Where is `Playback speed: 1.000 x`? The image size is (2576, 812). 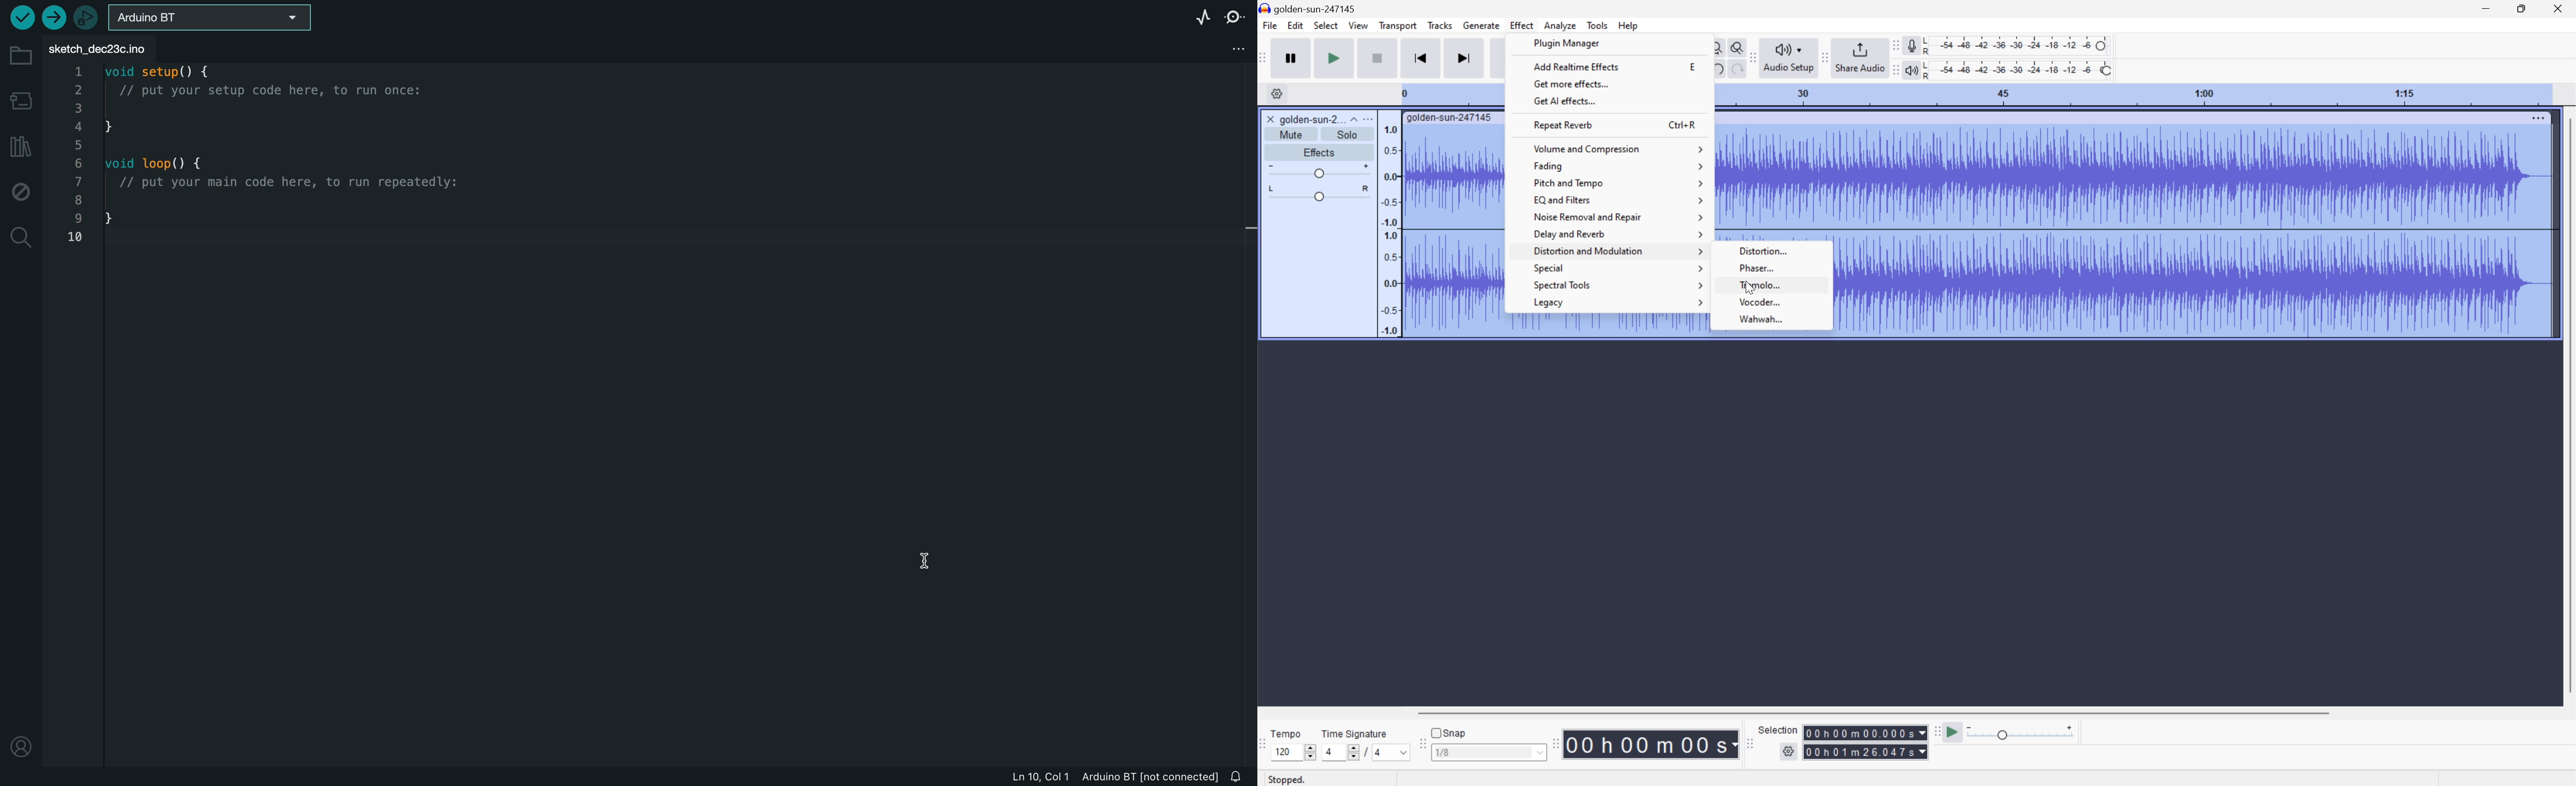 Playback speed: 1.000 x is located at coordinates (2022, 731).